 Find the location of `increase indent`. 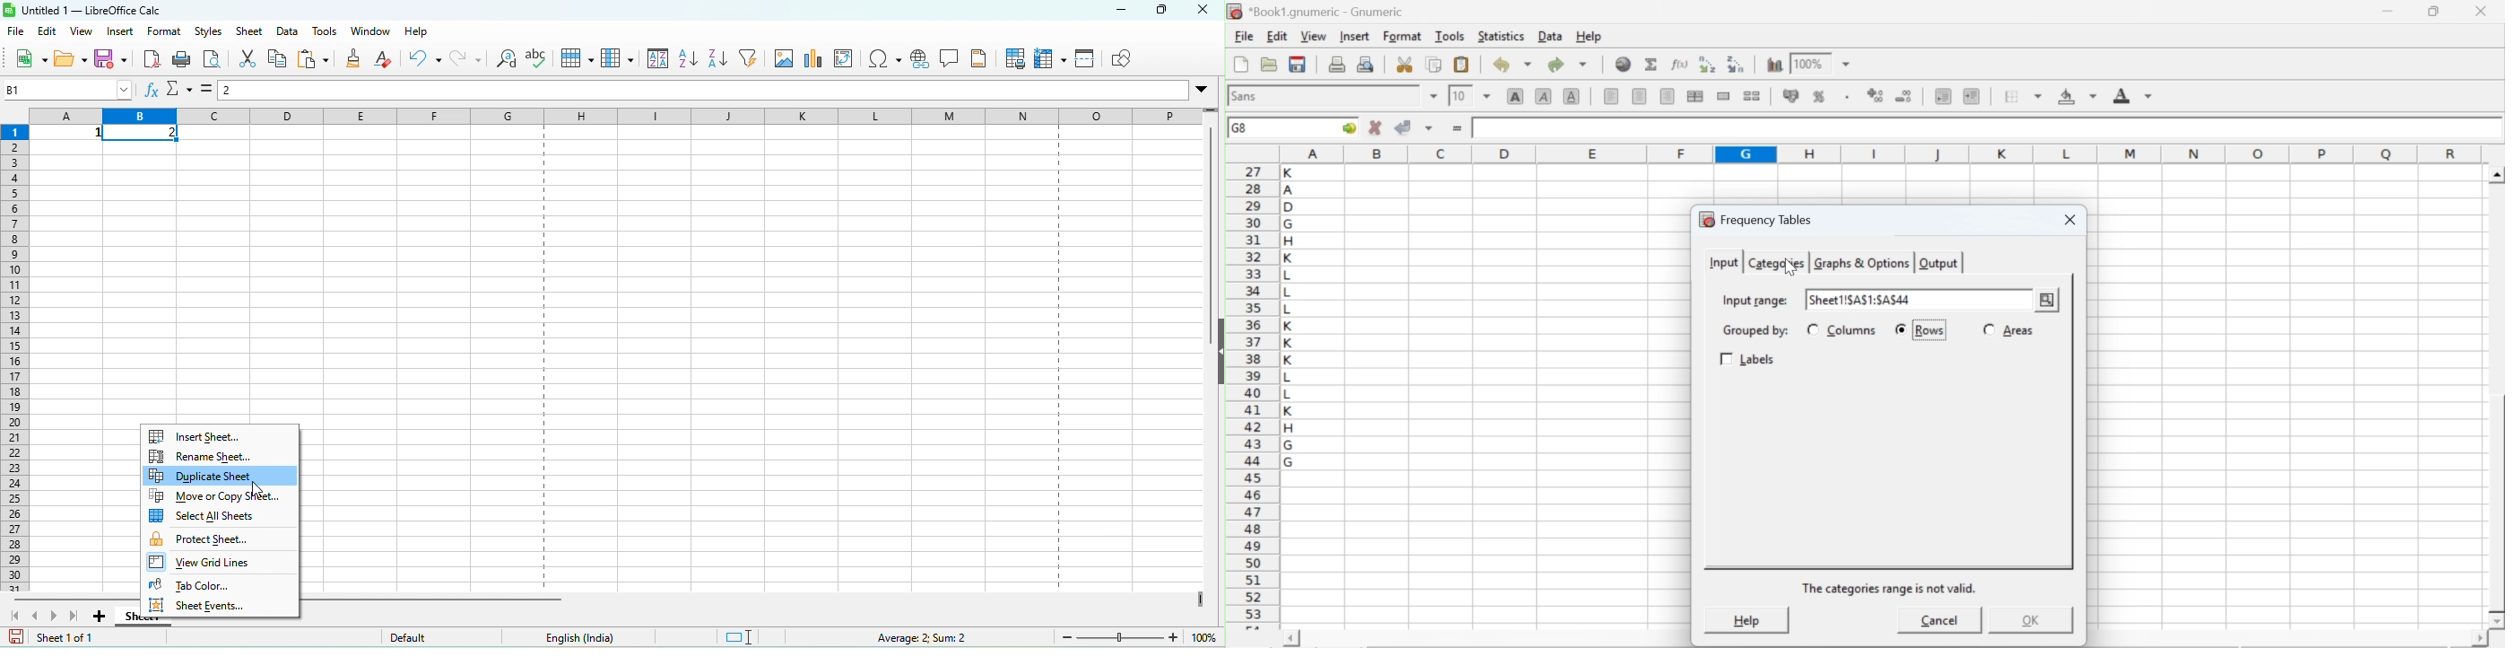

increase indent is located at coordinates (1971, 97).